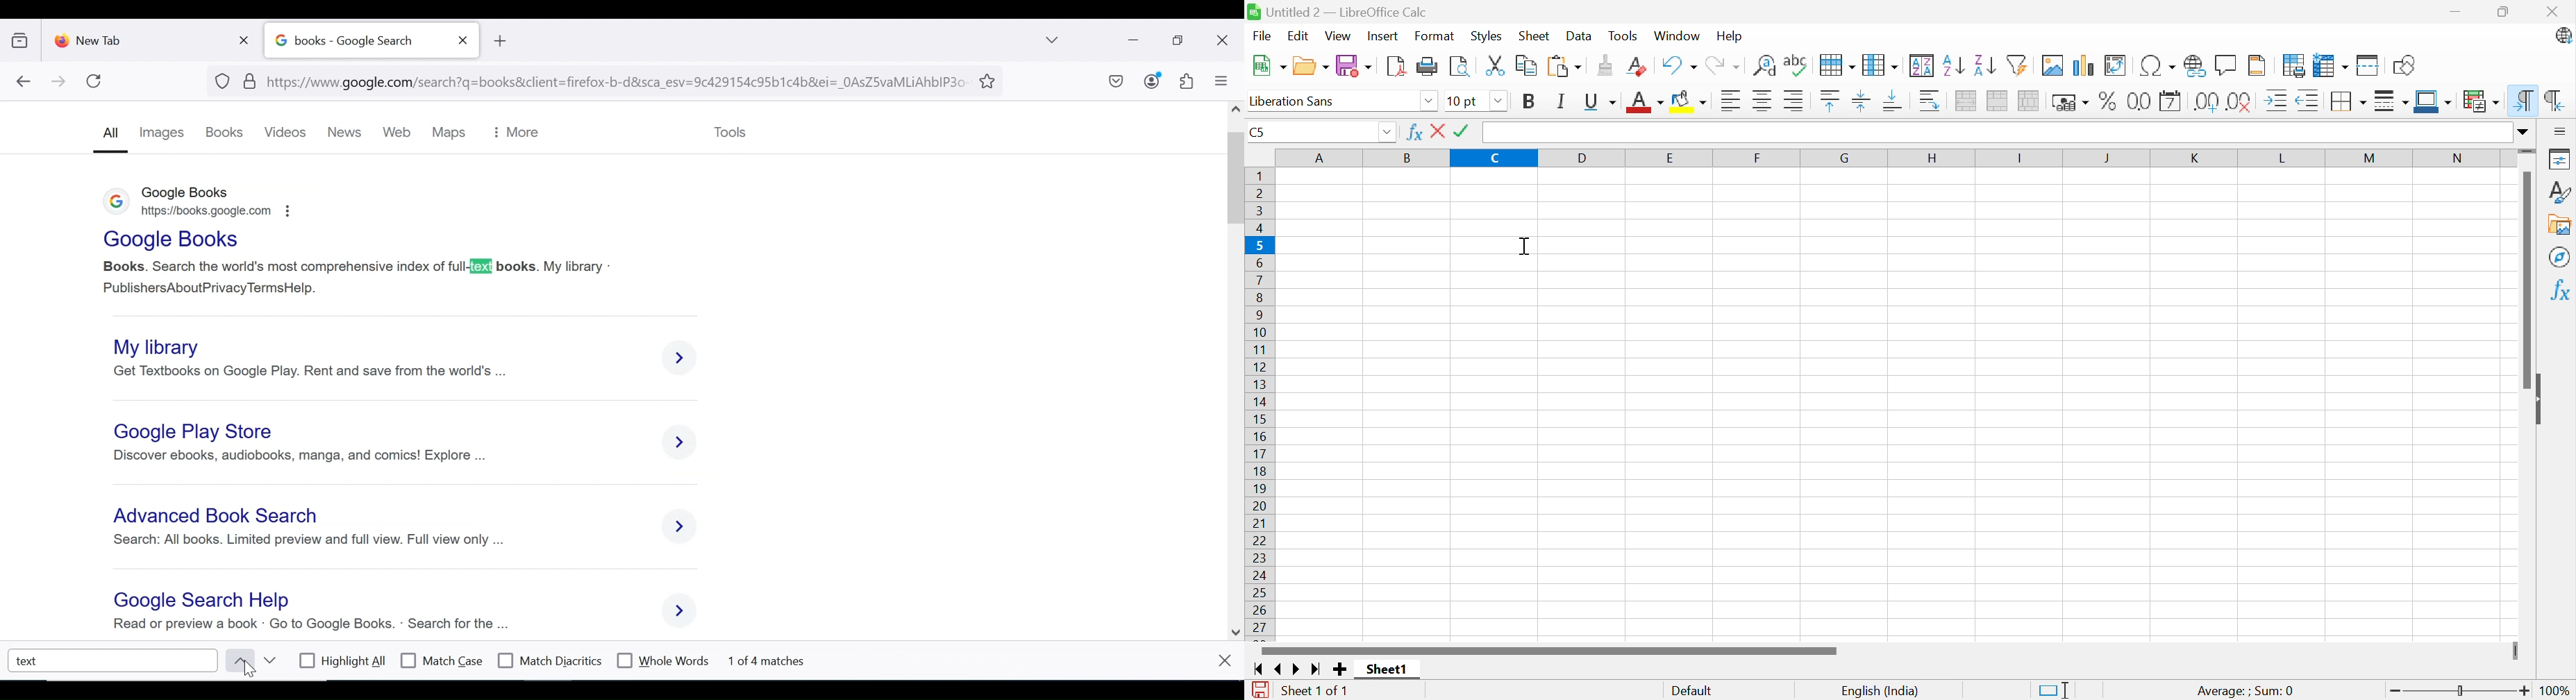 The image size is (2576, 700). What do you see at coordinates (2434, 102) in the screenshot?
I see `Border color` at bounding box center [2434, 102].